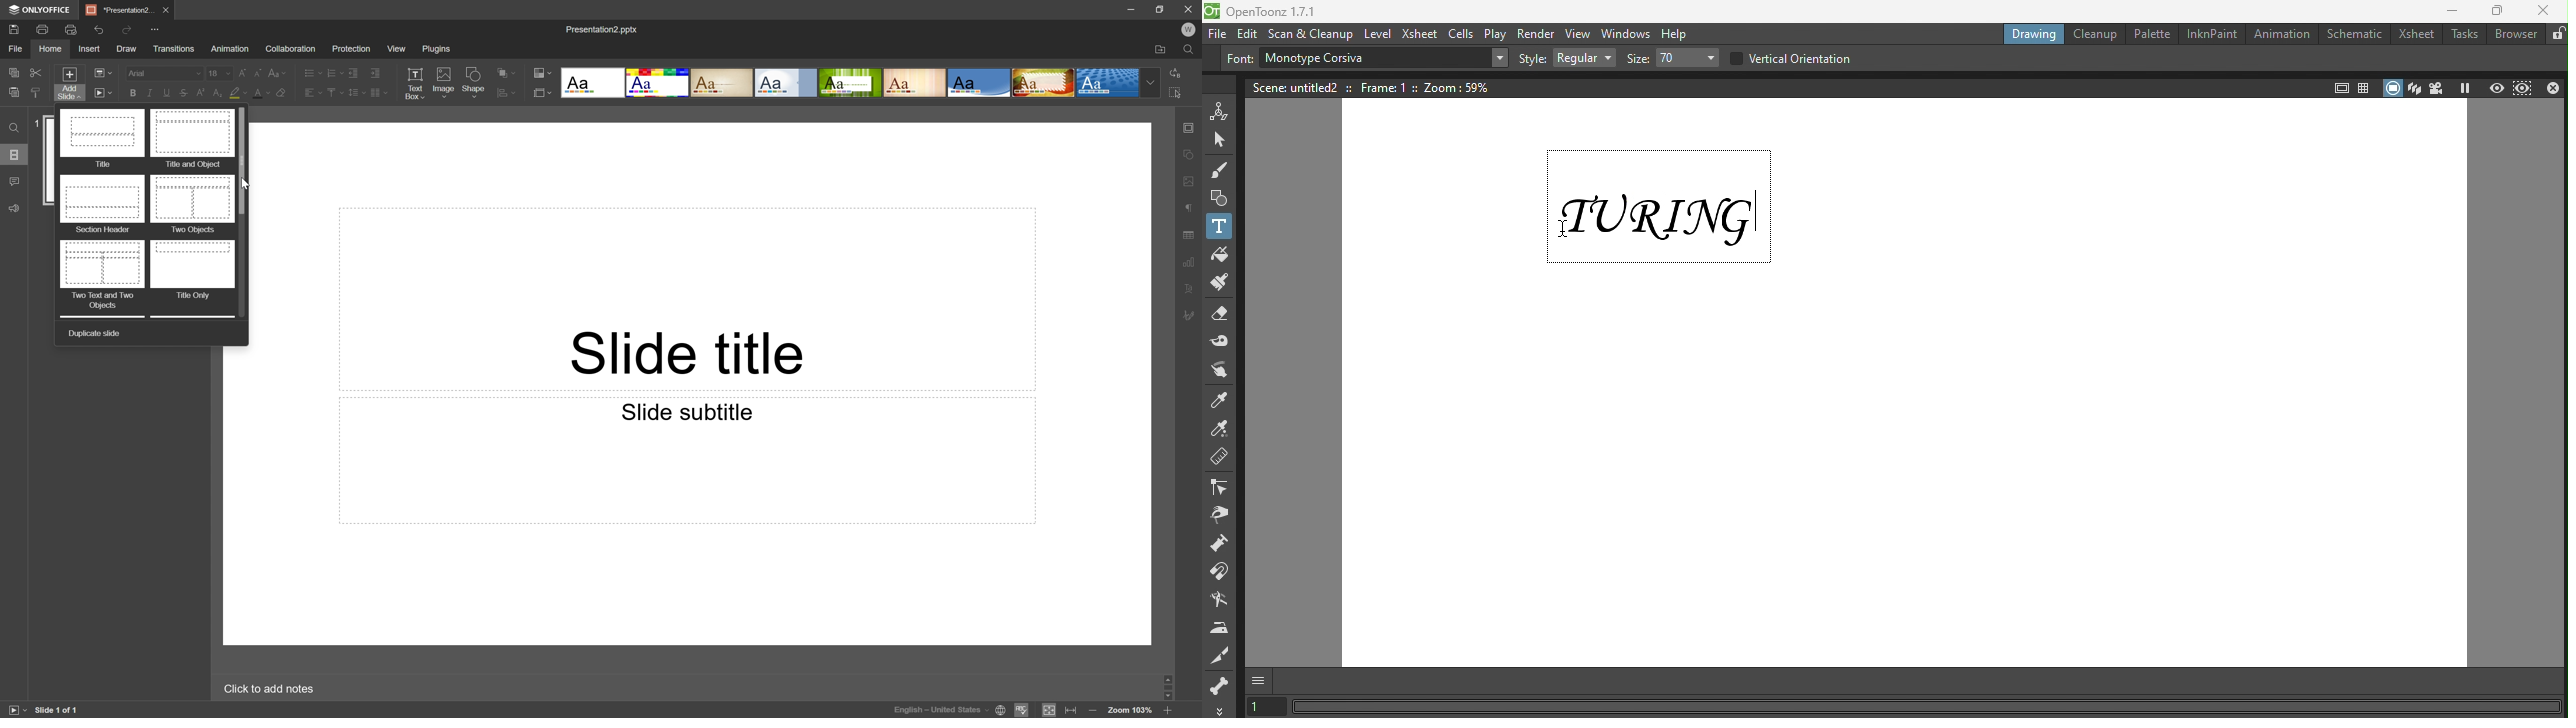 The image size is (2576, 728). What do you see at coordinates (1177, 90) in the screenshot?
I see `Select all` at bounding box center [1177, 90].